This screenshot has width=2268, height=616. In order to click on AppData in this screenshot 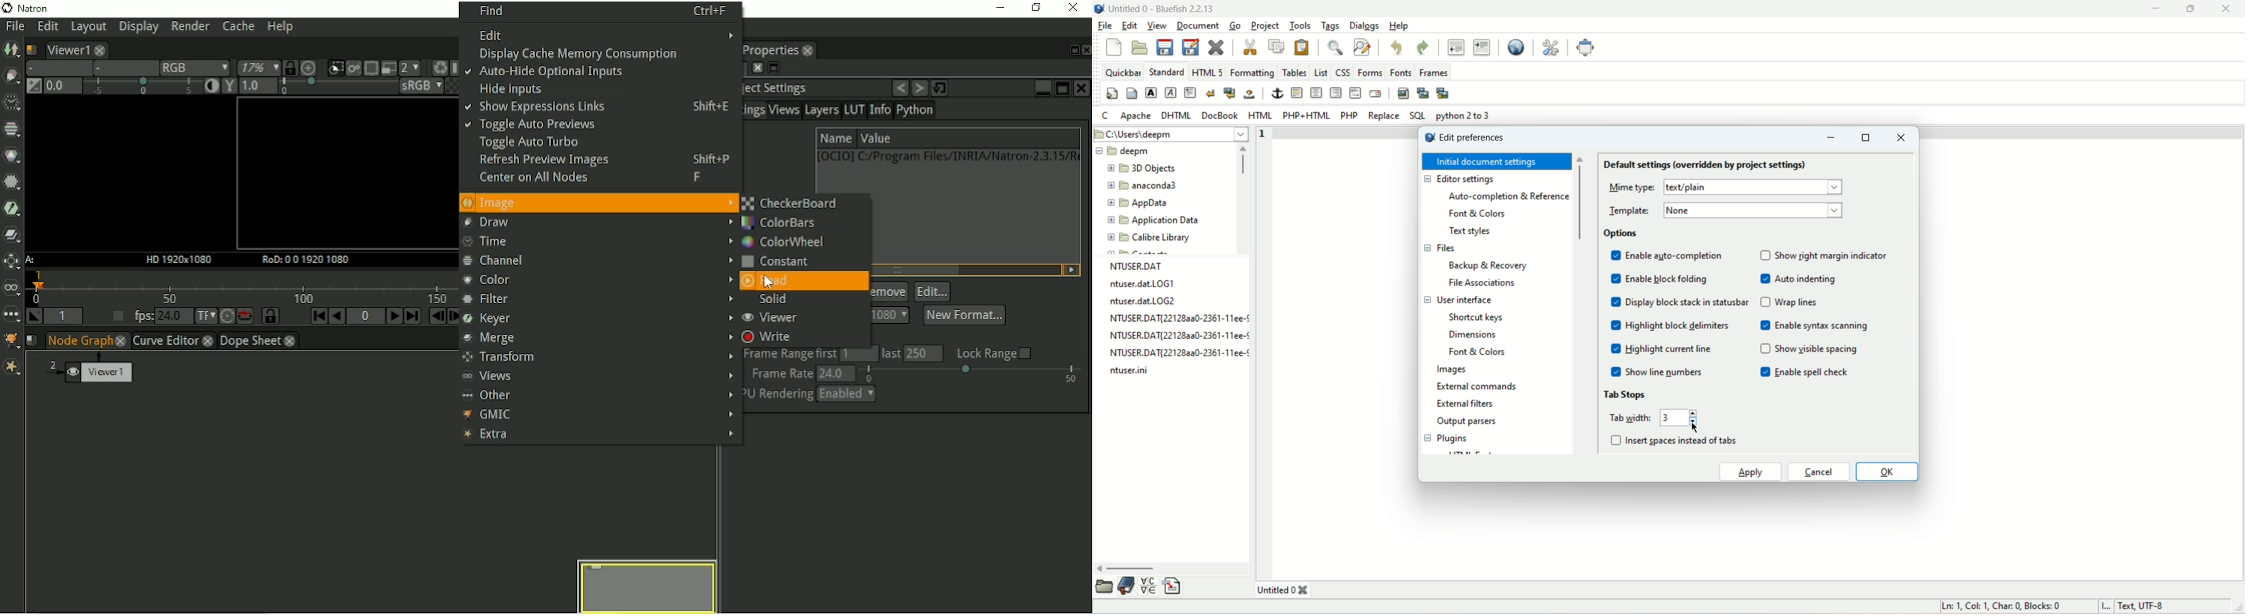, I will do `click(1156, 204)`.